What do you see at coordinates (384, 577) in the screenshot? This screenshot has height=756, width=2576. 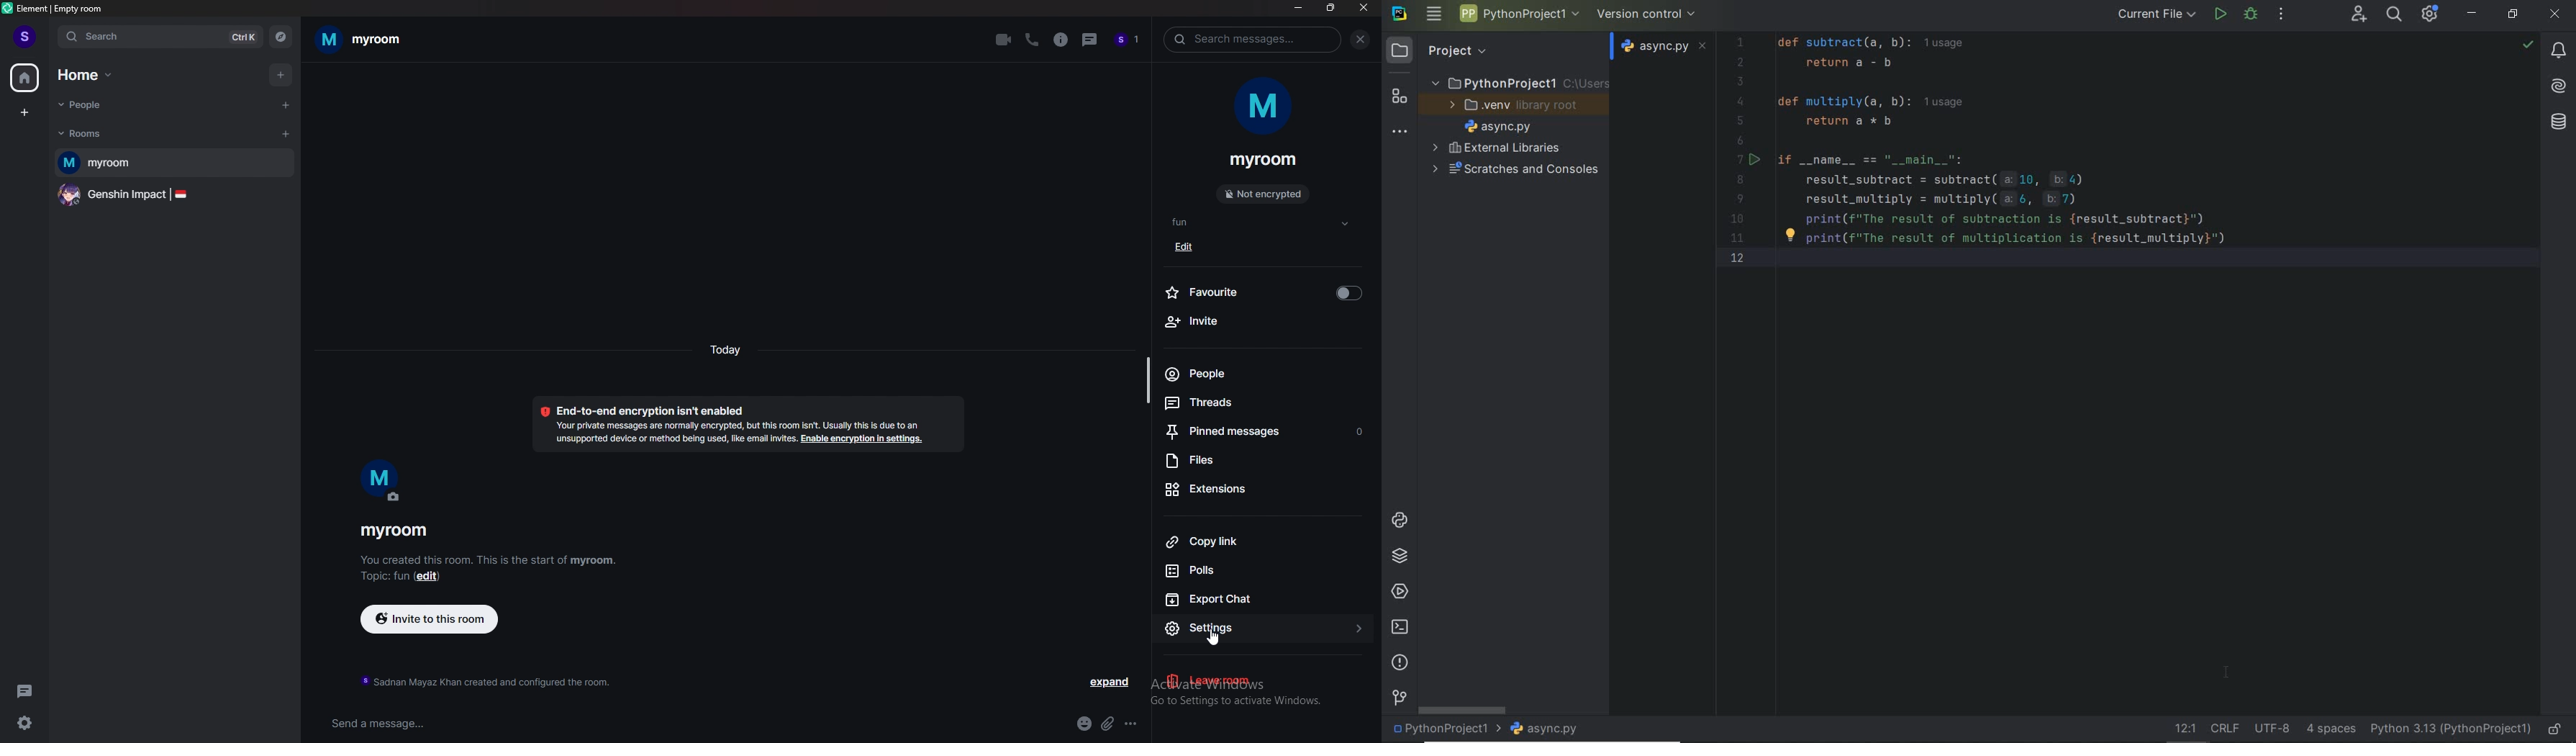 I see `topic: fun` at bounding box center [384, 577].